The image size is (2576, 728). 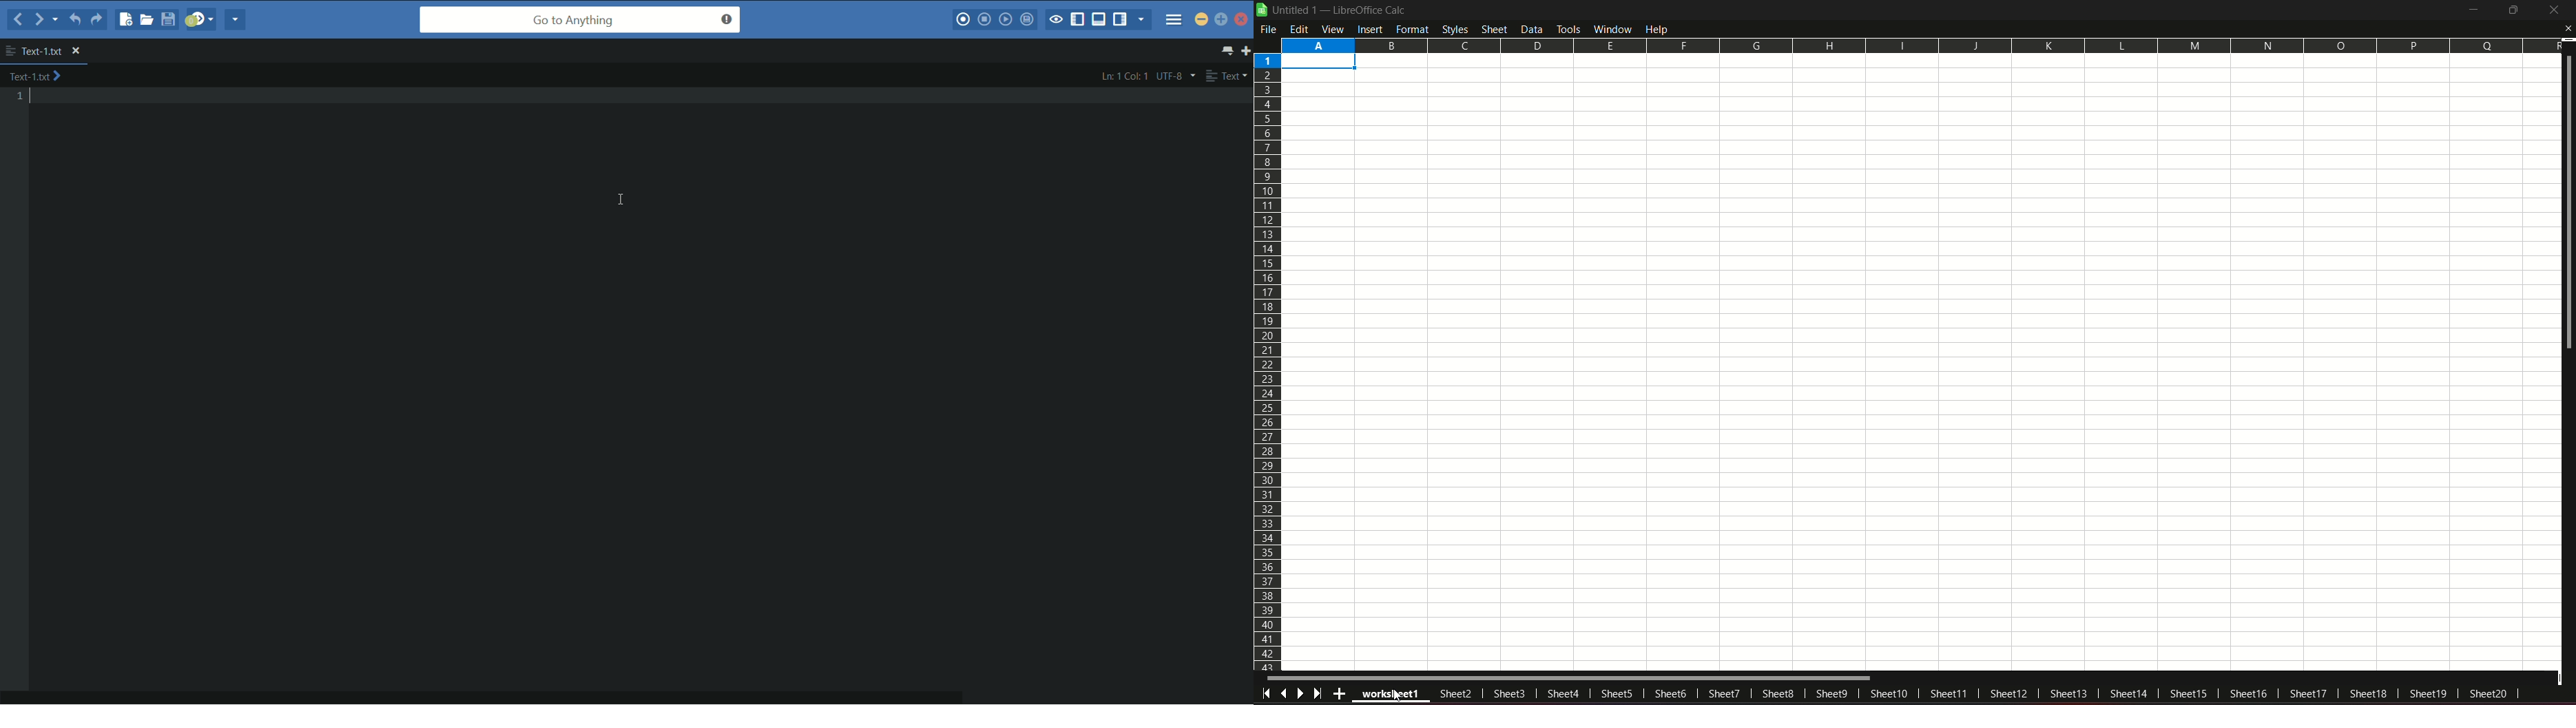 I want to click on show all tab, so click(x=1229, y=51).